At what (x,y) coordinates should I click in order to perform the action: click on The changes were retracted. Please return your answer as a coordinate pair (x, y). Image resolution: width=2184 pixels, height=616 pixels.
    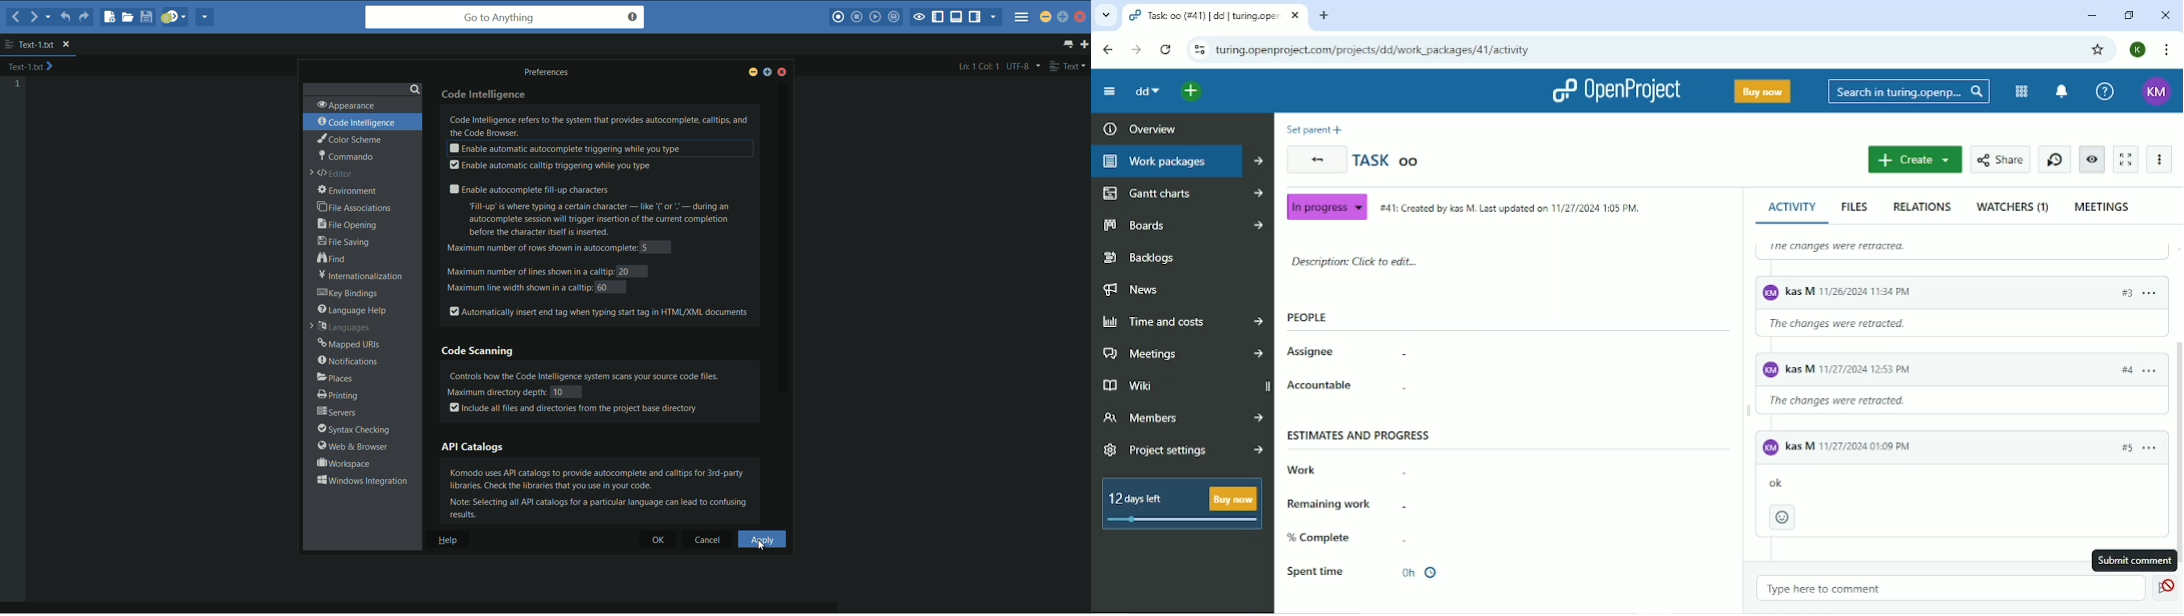
    Looking at the image, I should click on (1896, 247).